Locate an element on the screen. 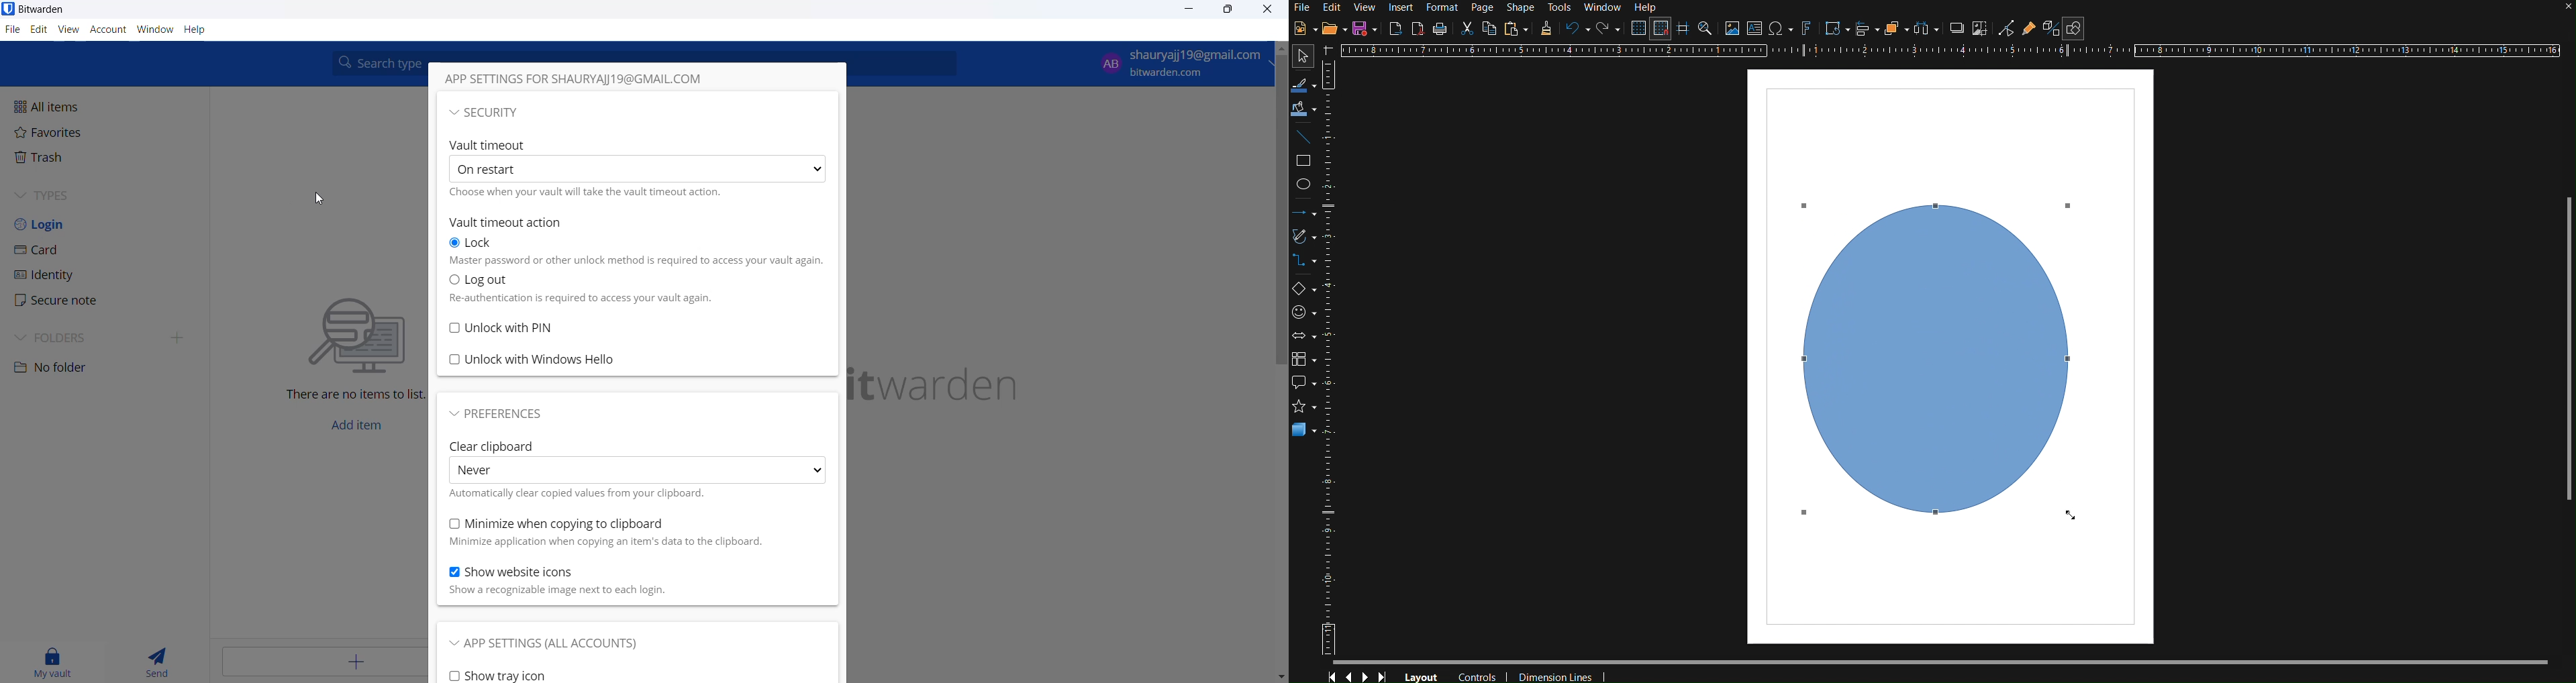 The width and height of the screenshot is (2576, 700). app settings (all accounts) is located at coordinates (562, 641).